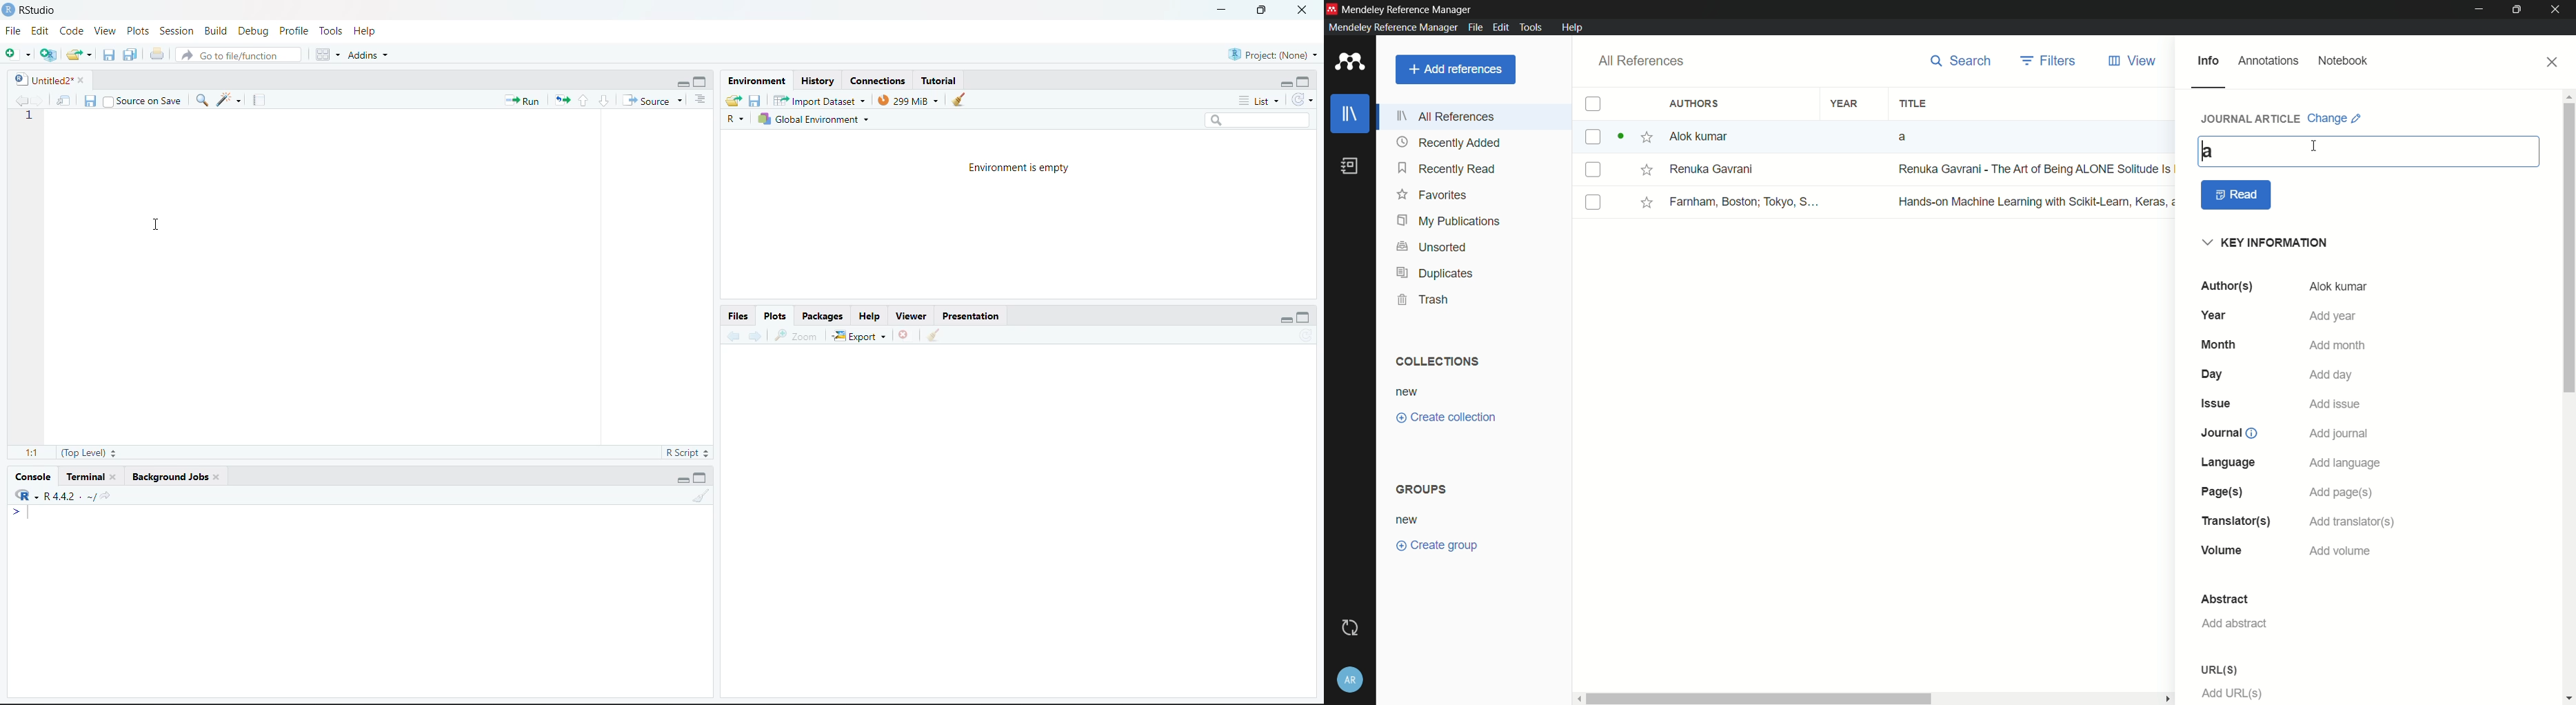  What do you see at coordinates (1436, 362) in the screenshot?
I see `collections` at bounding box center [1436, 362].